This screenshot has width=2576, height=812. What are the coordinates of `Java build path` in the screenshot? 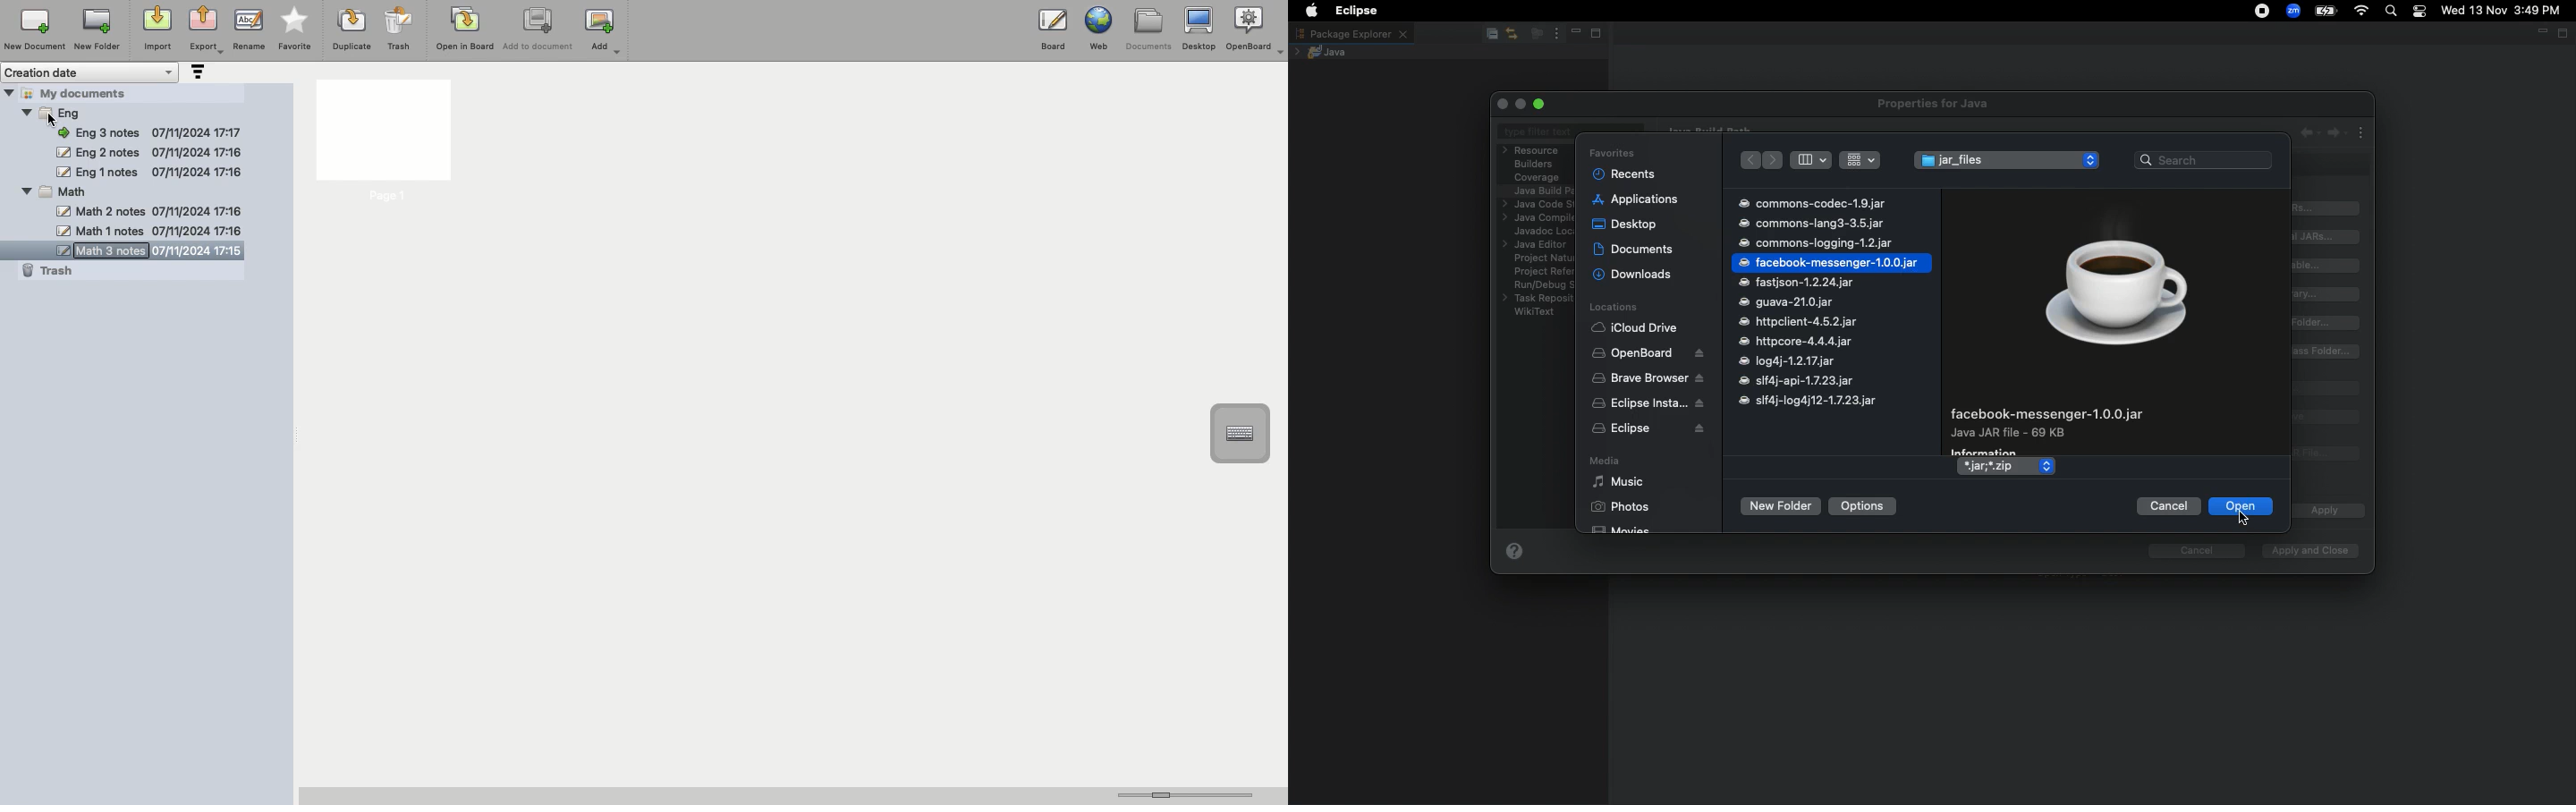 It's located at (1544, 190).